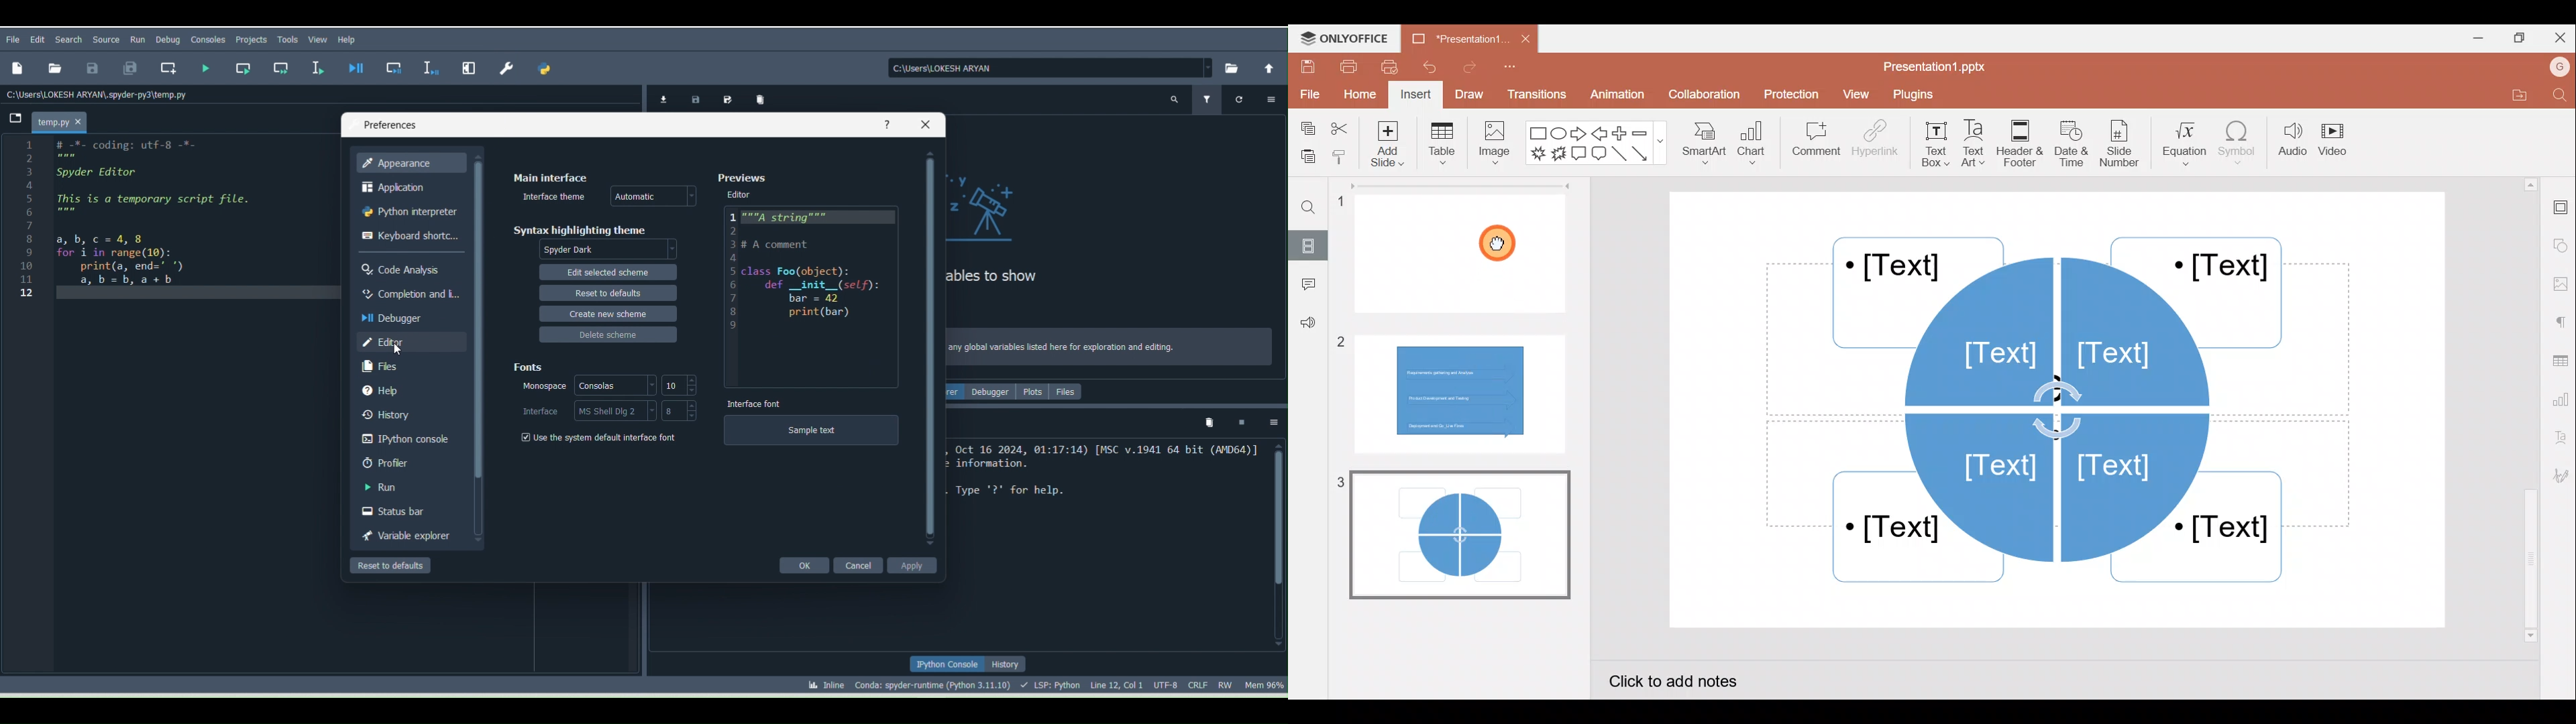 This screenshot has width=2576, height=728. What do you see at coordinates (408, 213) in the screenshot?
I see `Python Interpreter` at bounding box center [408, 213].